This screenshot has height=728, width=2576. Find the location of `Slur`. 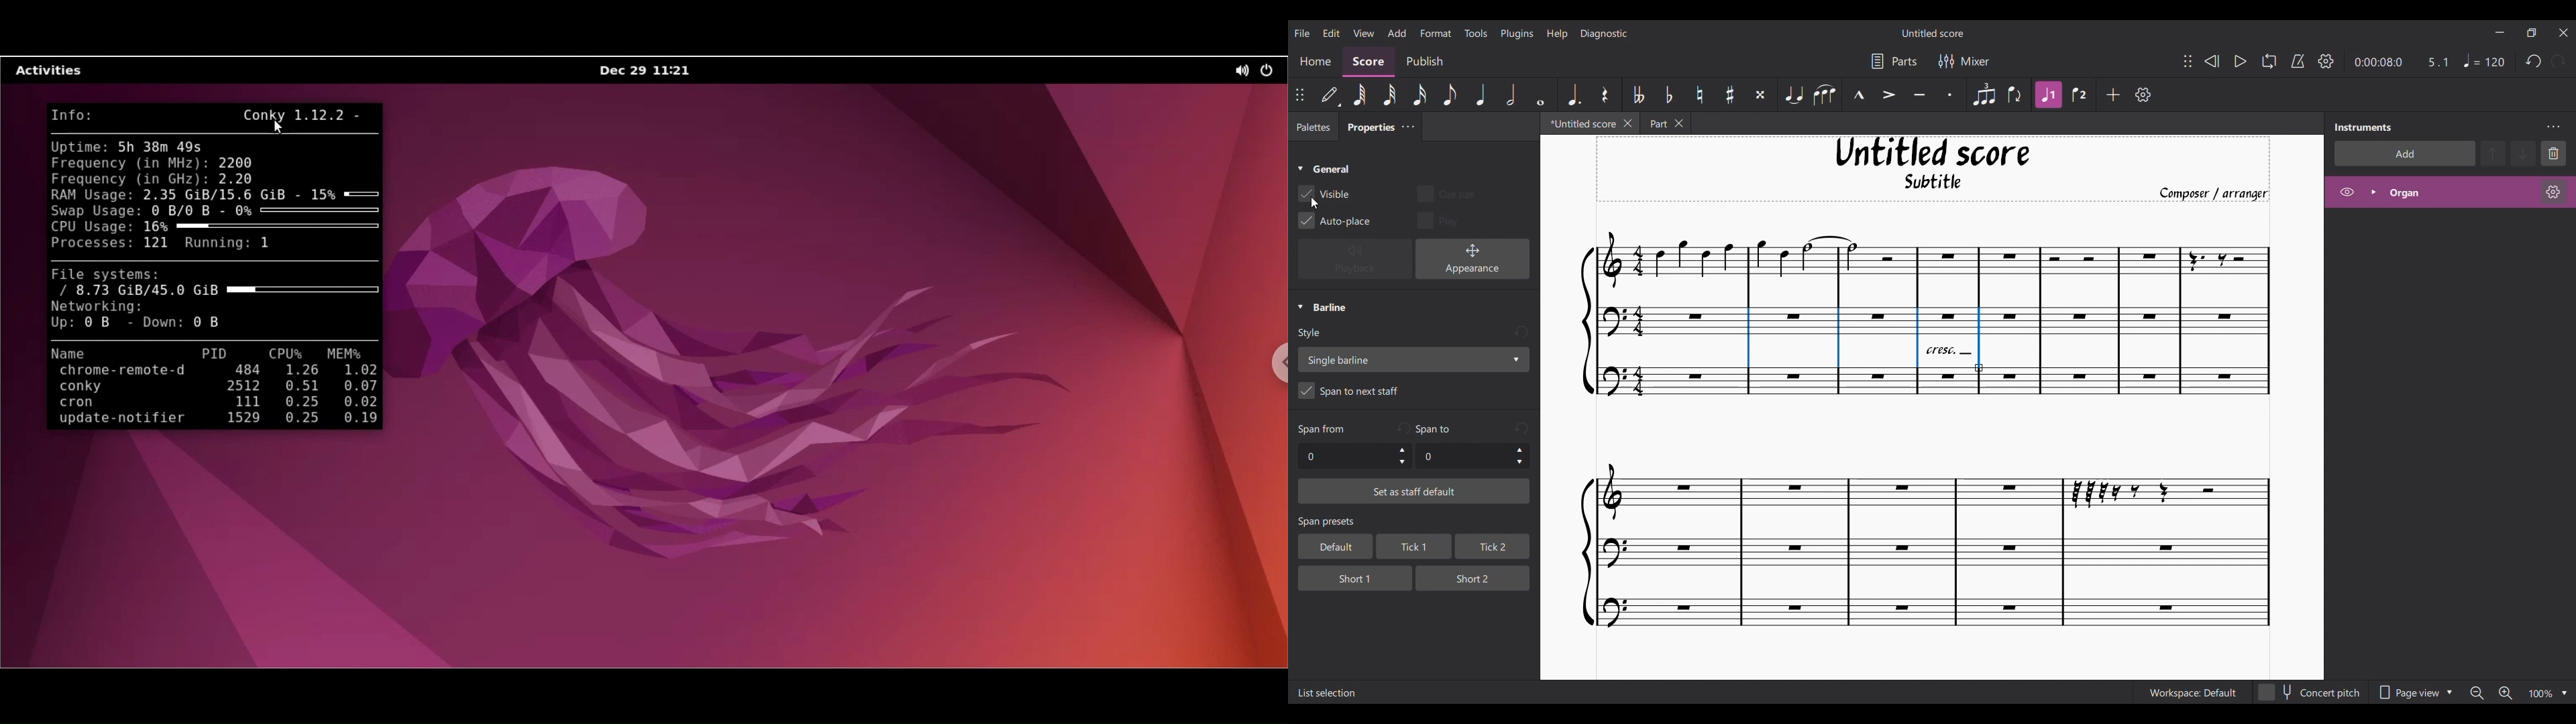

Slur is located at coordinates (1824, 95).